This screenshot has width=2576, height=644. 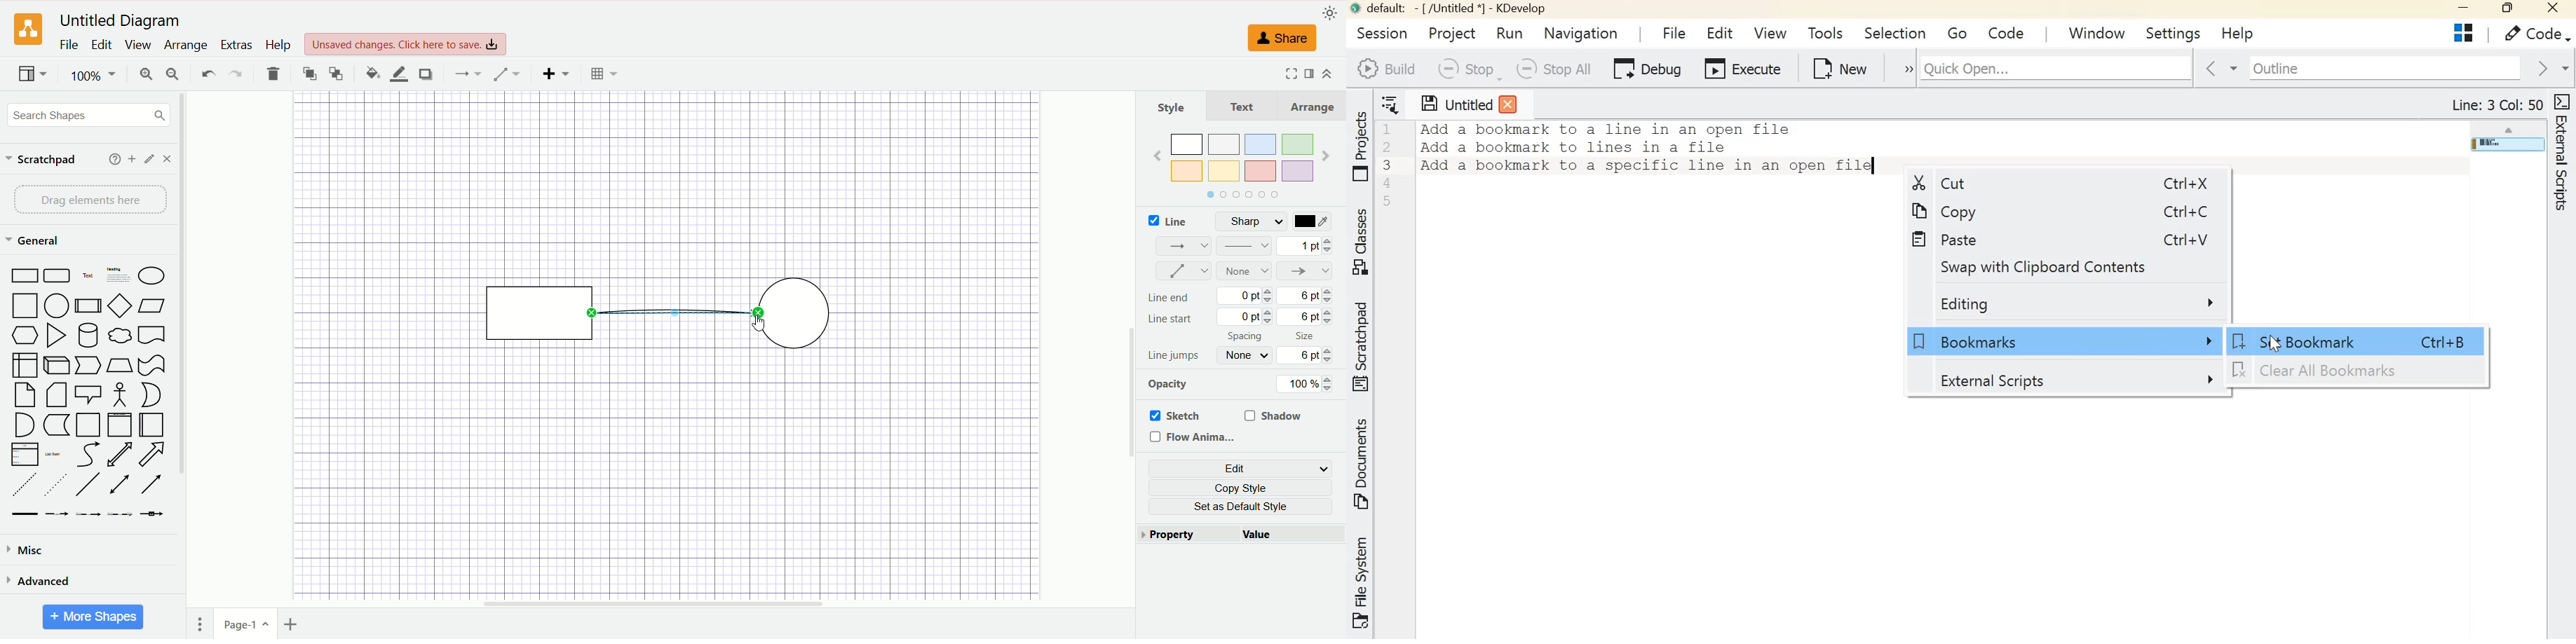 I want to click on view, so click(x=139, y=44).